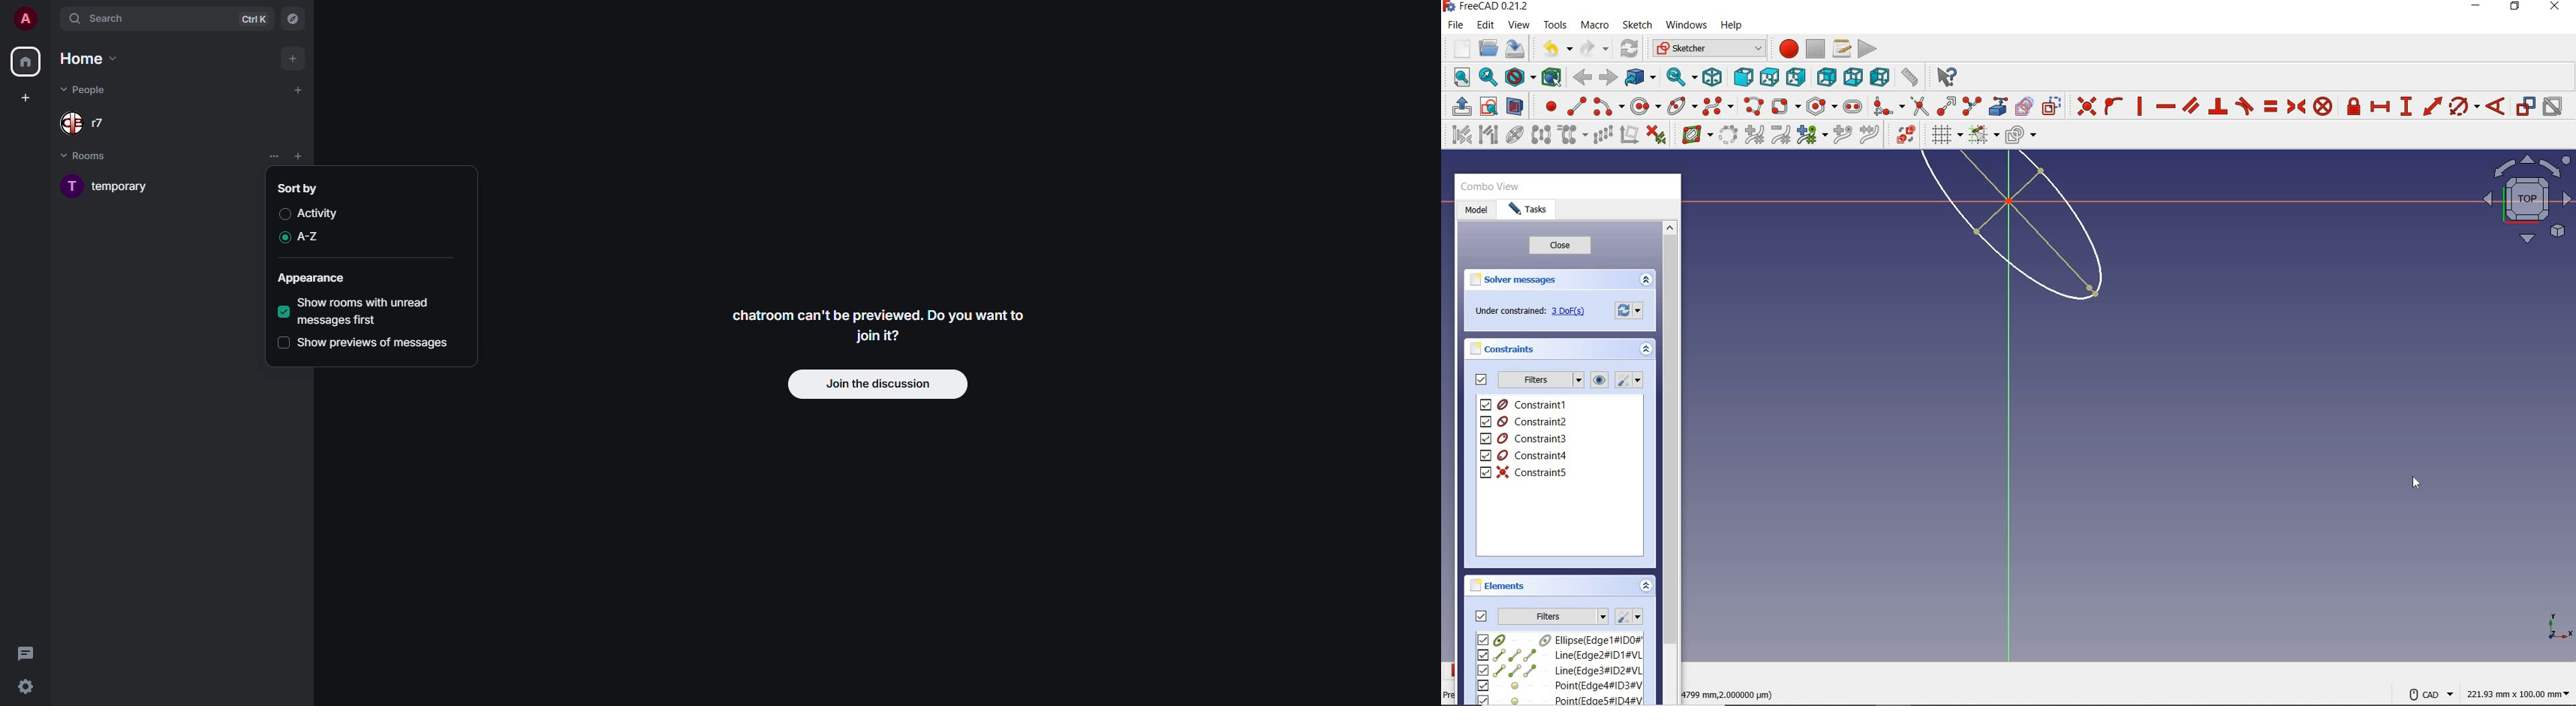  Describe the element at coordinates (1548, 106) in the screenshot. I see `create point` at that location.